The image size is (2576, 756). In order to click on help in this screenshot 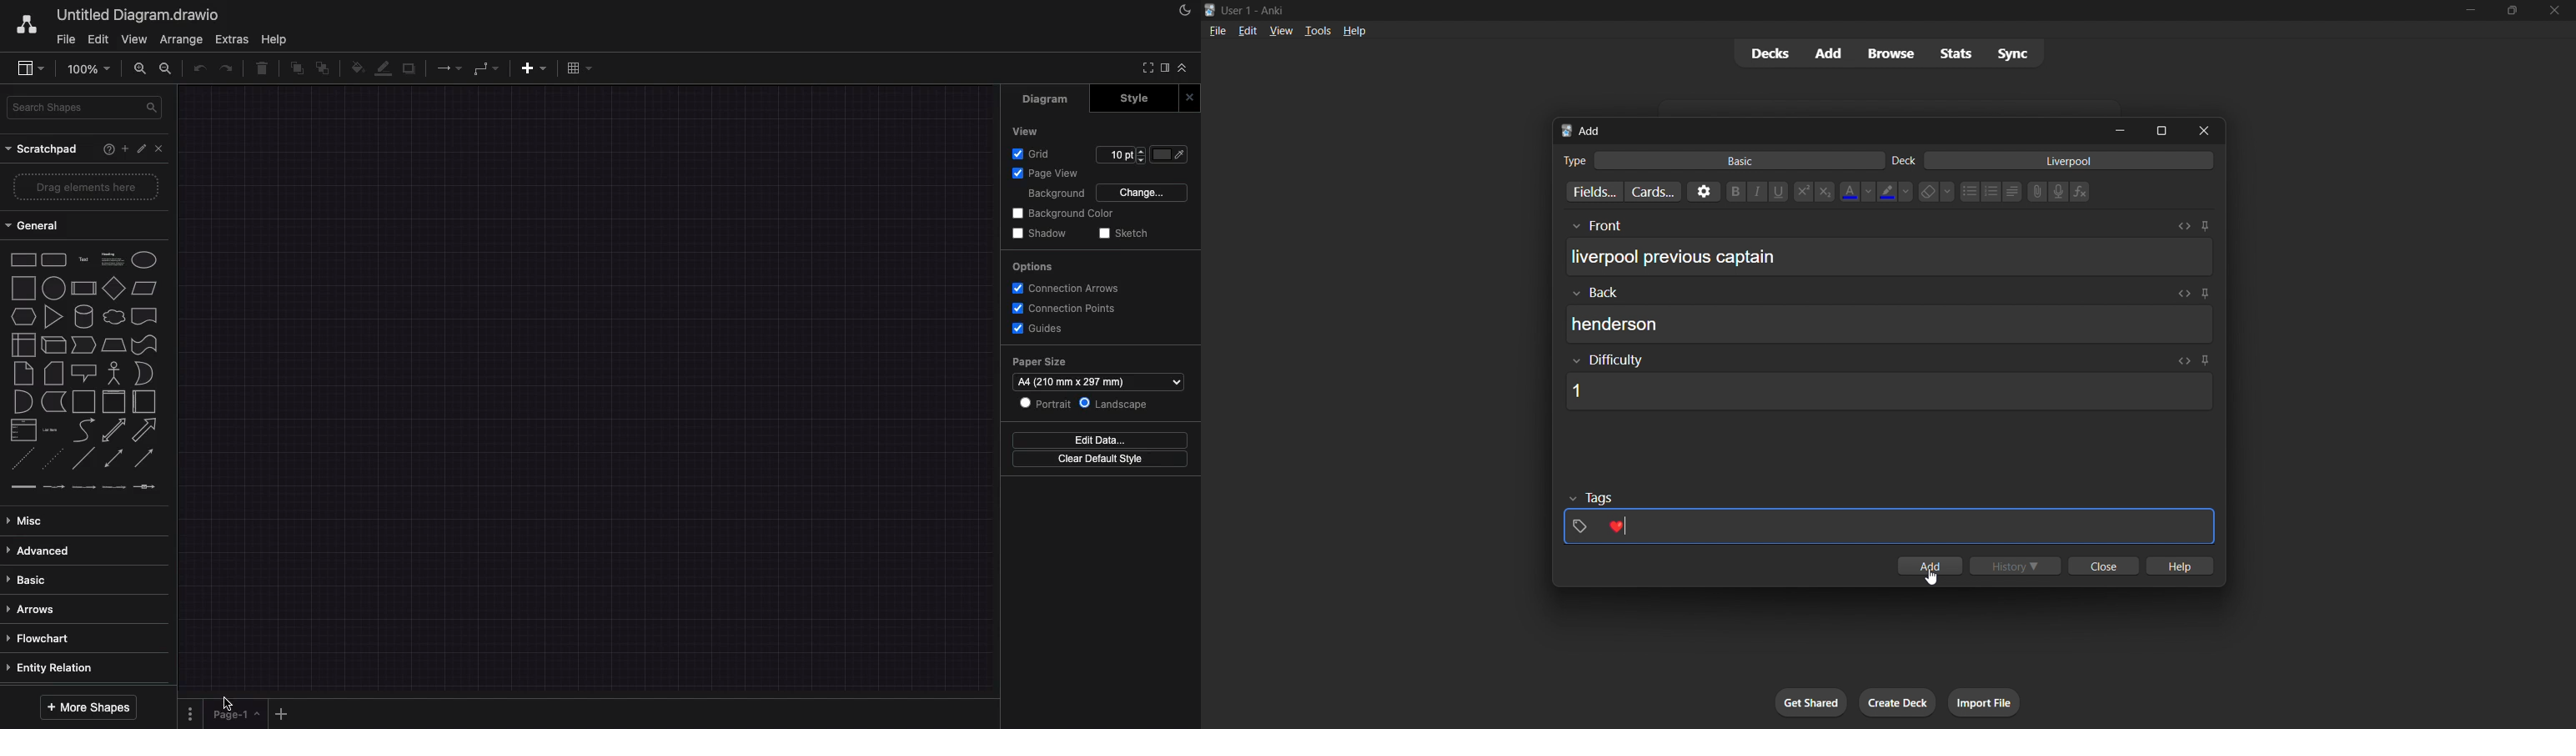, I will do `click(108, 149)`.